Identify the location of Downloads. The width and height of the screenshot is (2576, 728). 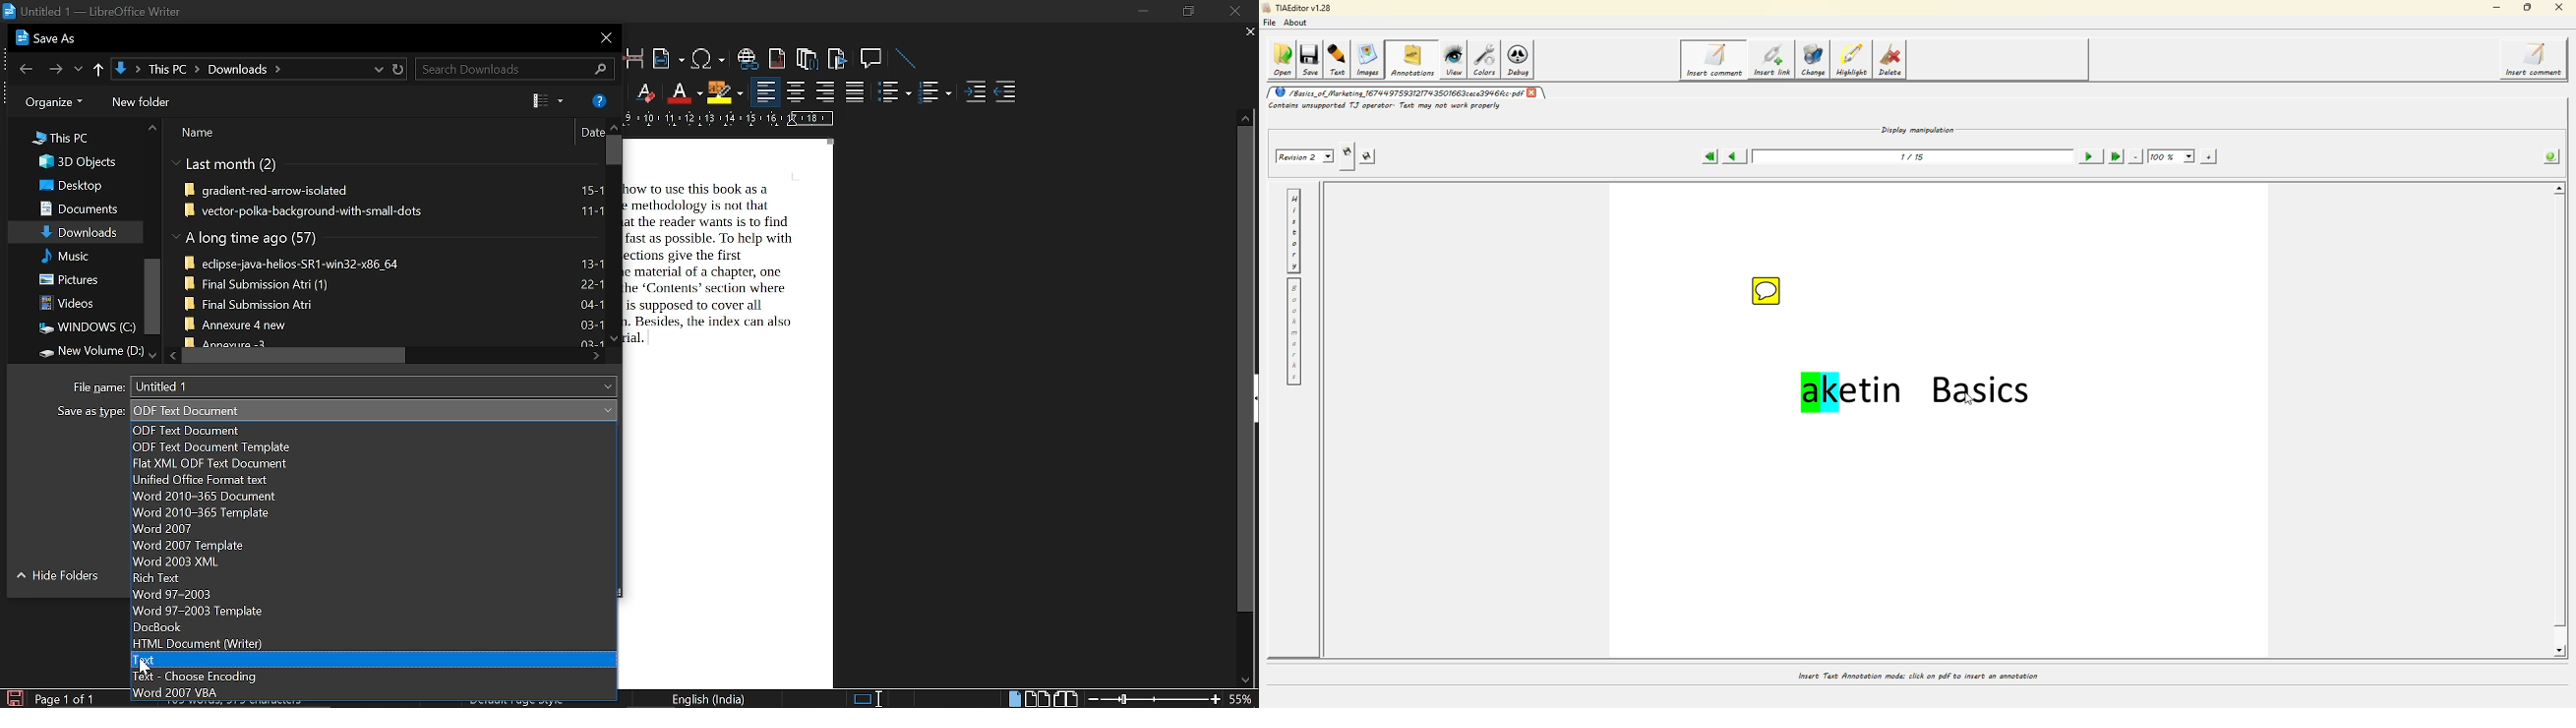
(80, 231).